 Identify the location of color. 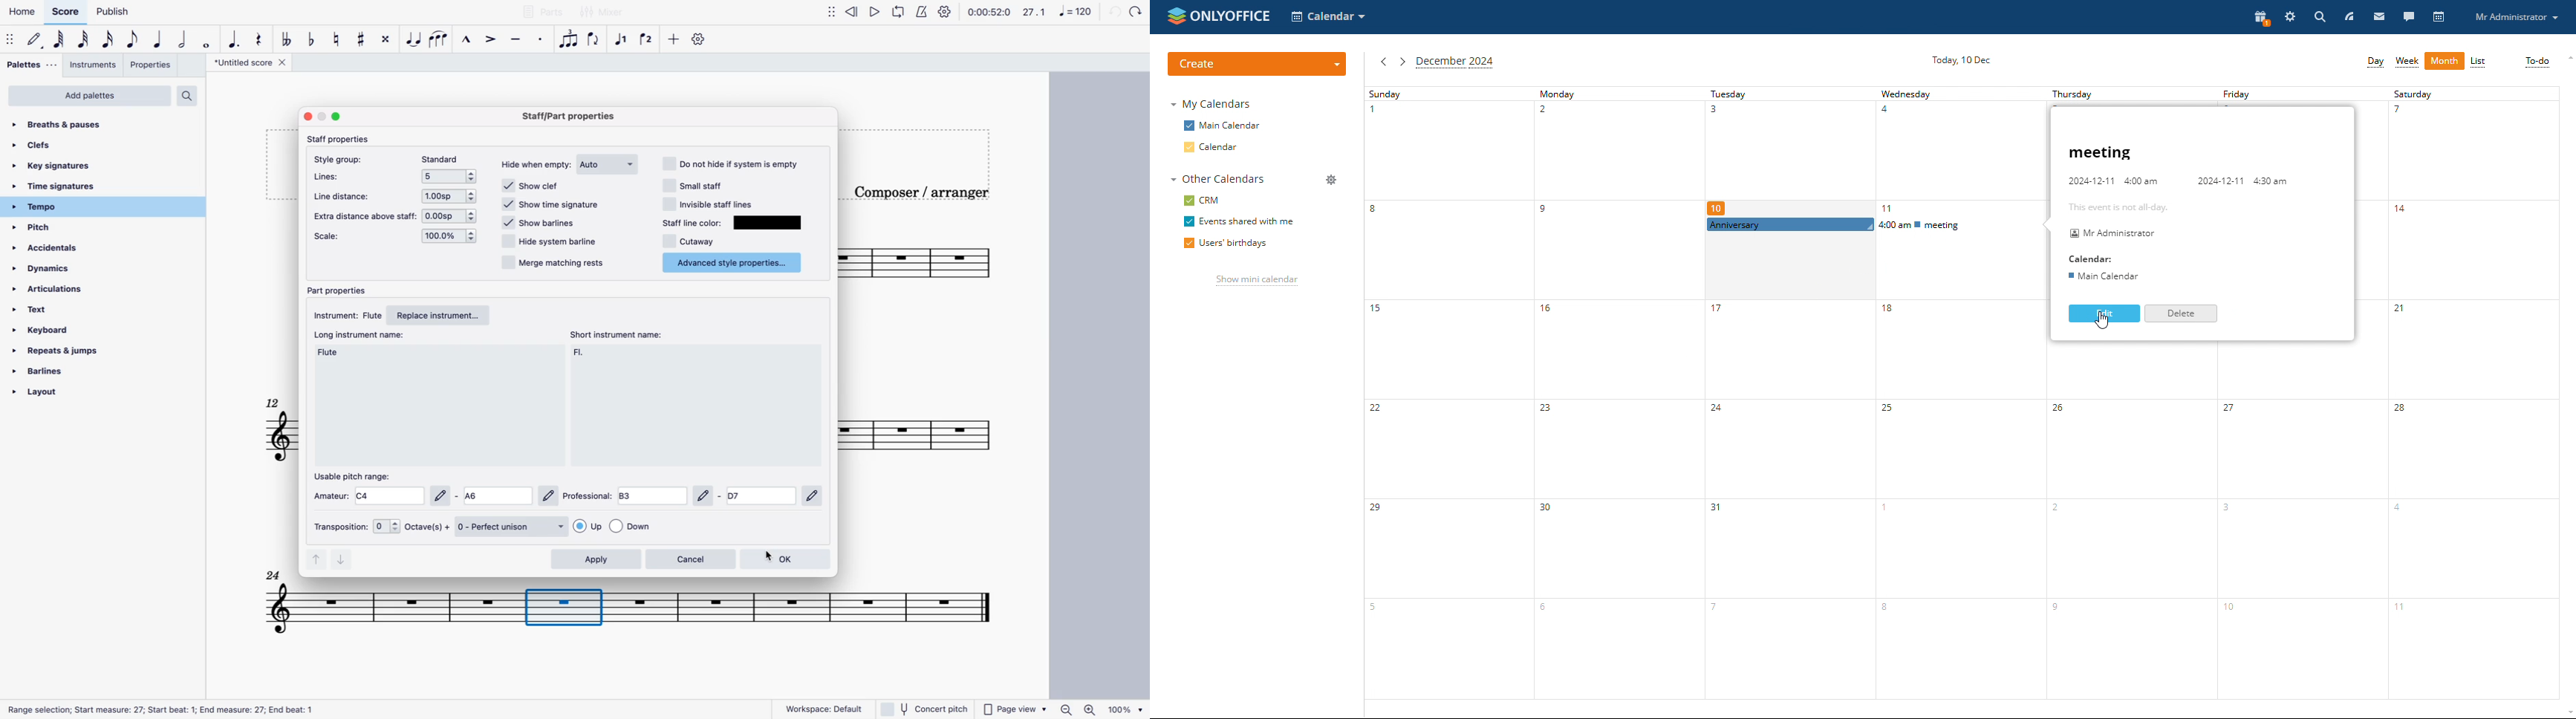
(772, 223).